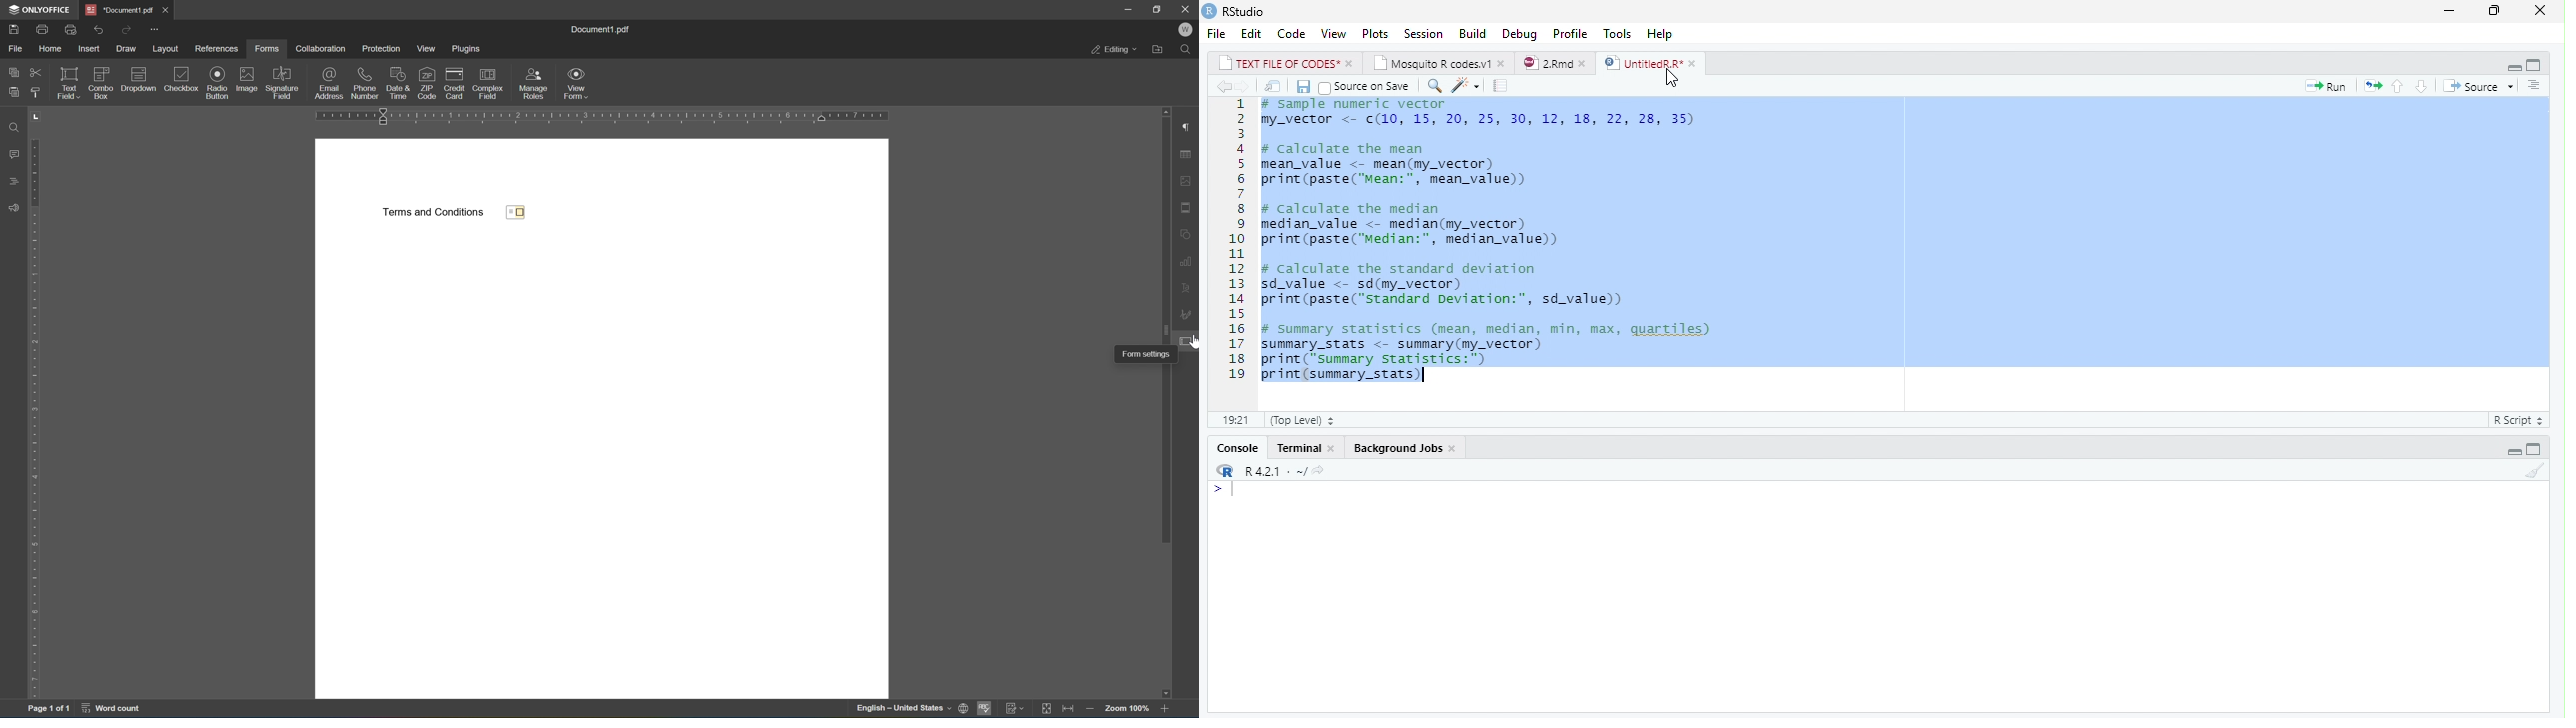 This screenshot has width=2576, height=728. I want to click on Source, so click(2473, 87).